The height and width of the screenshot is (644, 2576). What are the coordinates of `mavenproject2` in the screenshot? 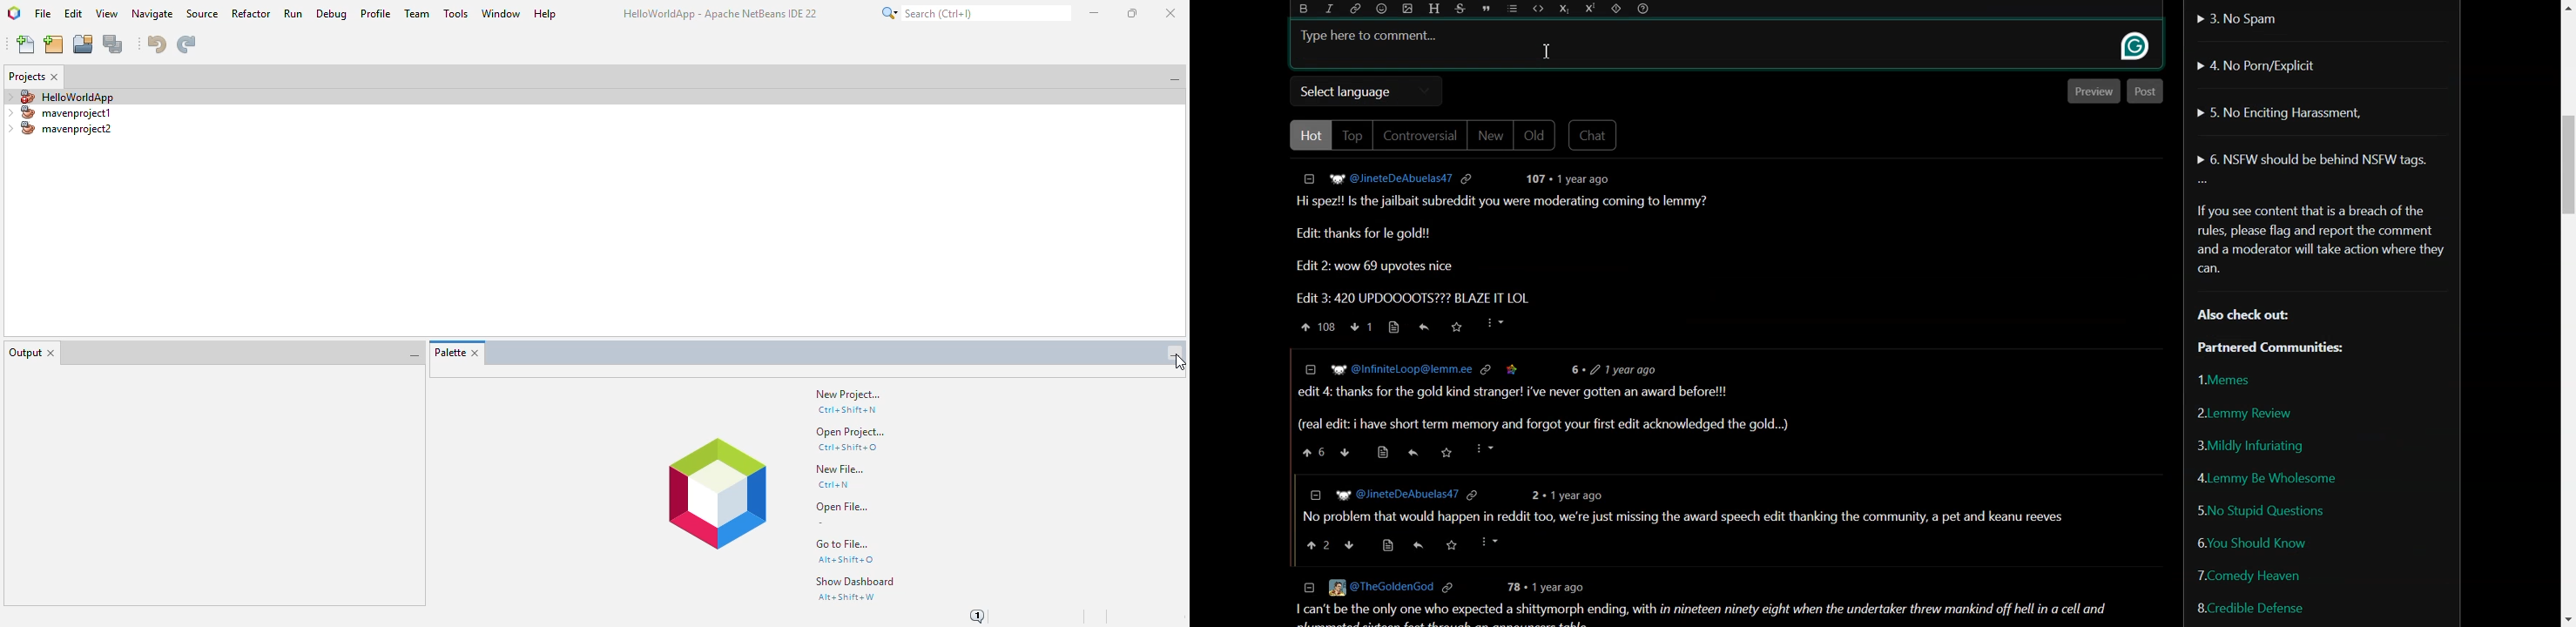 It's located at (59, 129).